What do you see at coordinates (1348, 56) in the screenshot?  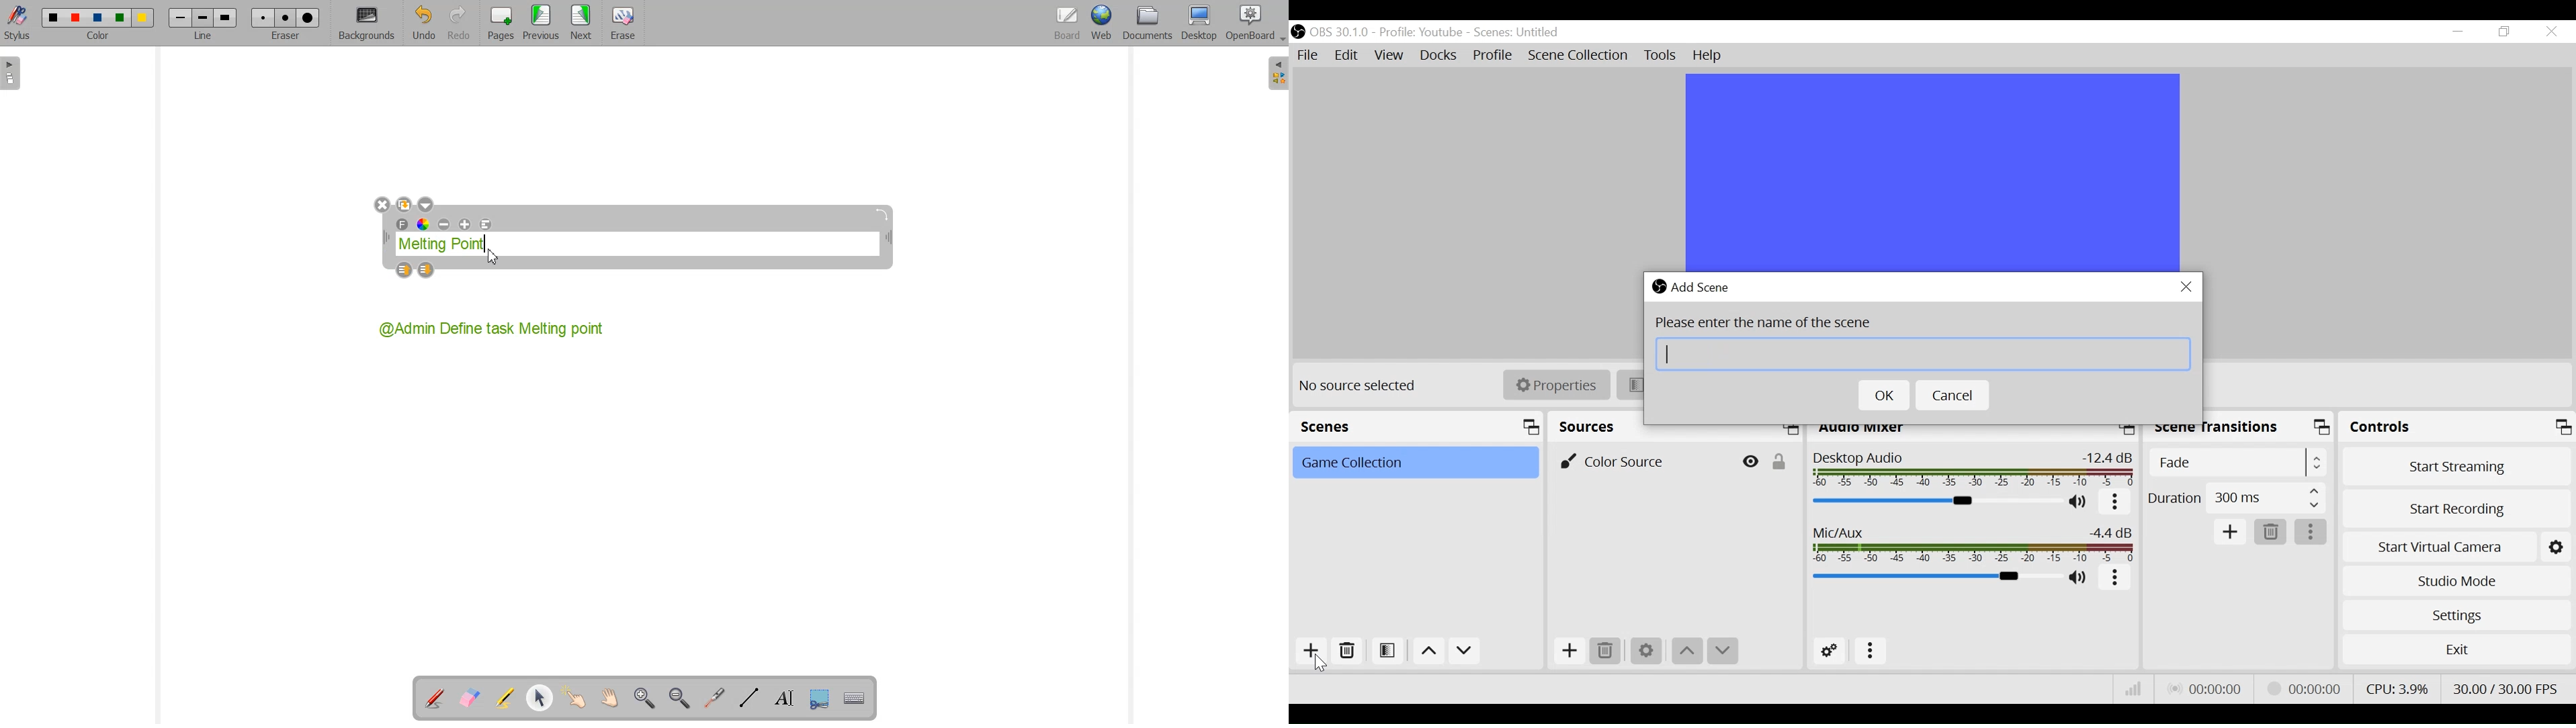 I see `Edit` at bounding box center [1348, 56].